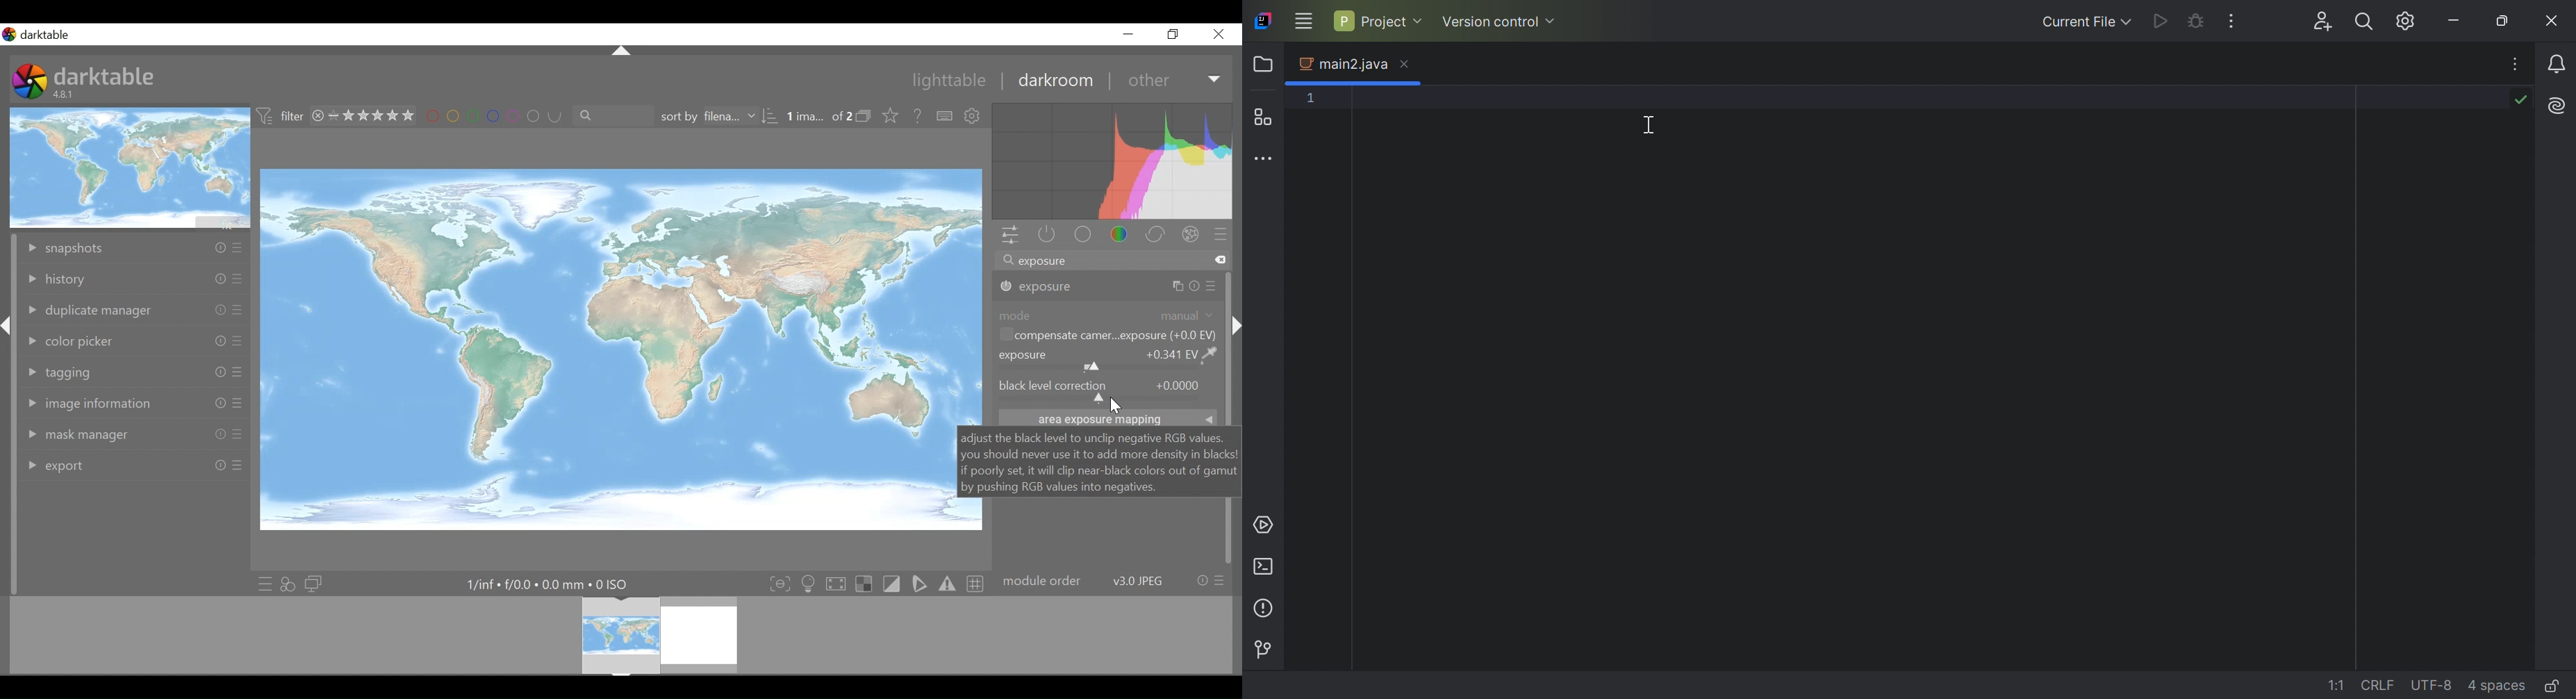  What do you see at coordinates (919, 584) in the screenshot?
I see `toggle soft proofing` at bounding box center [919, 584].